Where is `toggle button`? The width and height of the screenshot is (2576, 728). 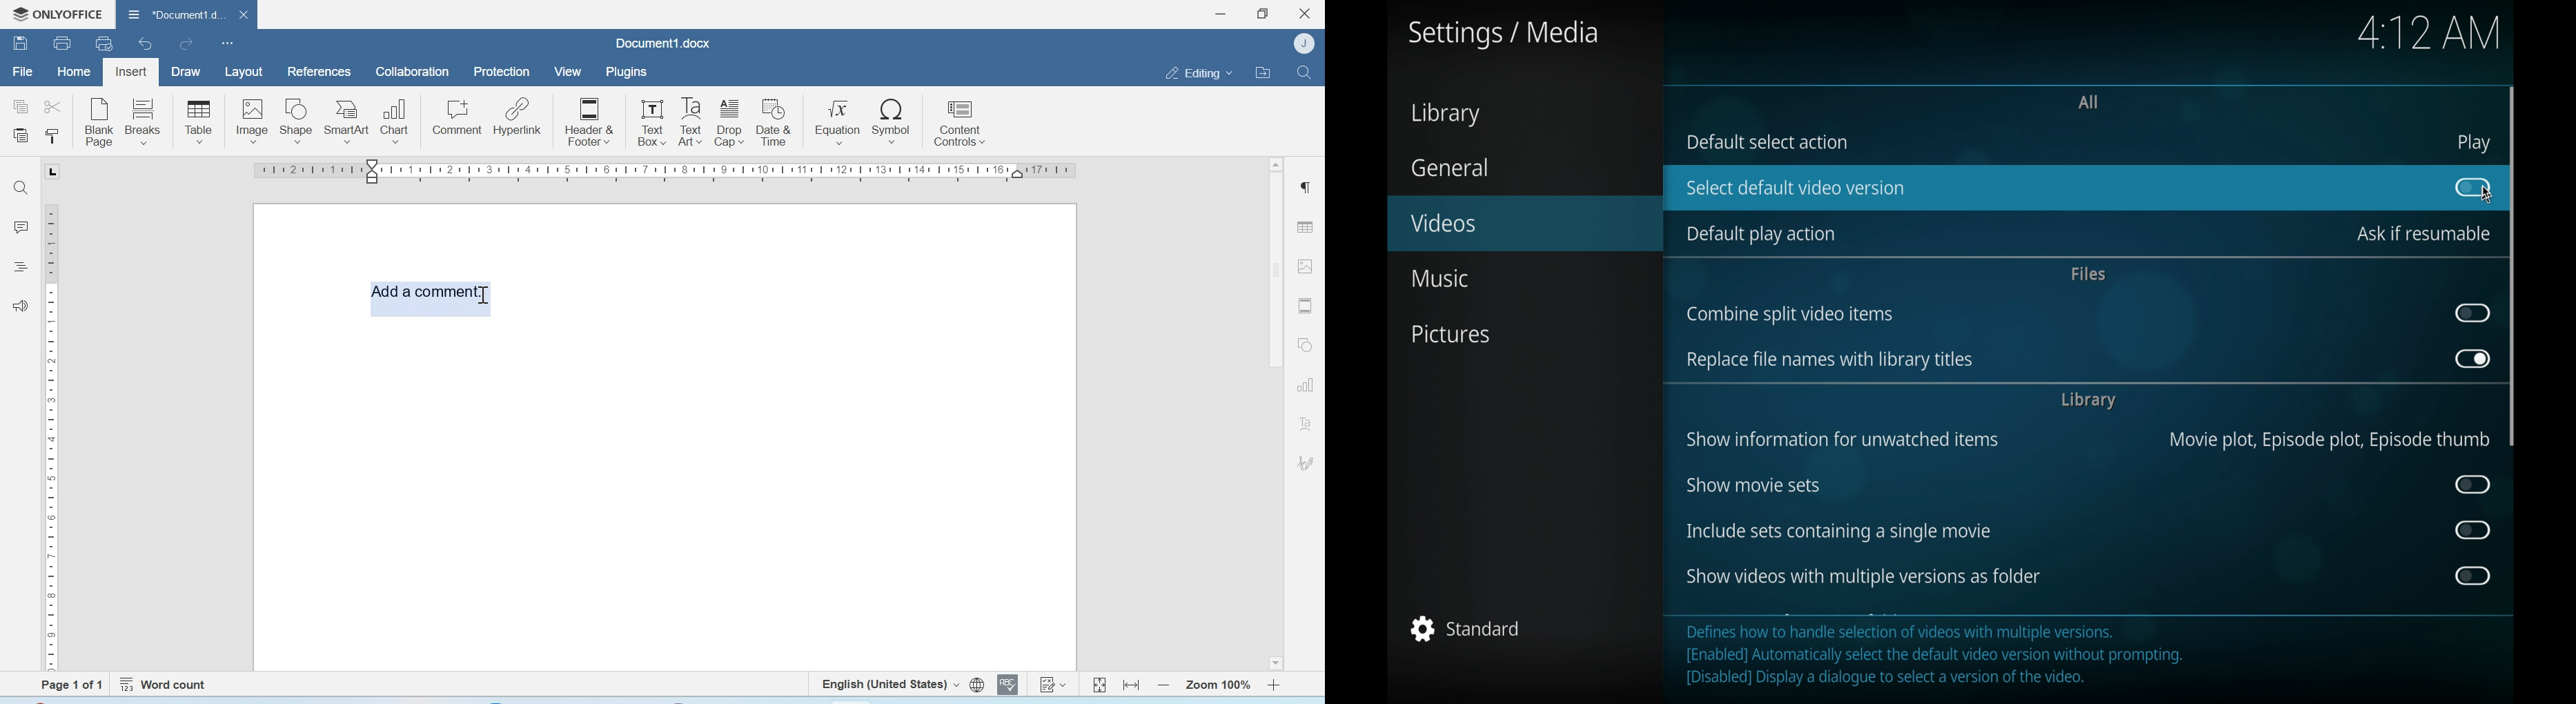
toggle button is located at coordinates (2473, 359).